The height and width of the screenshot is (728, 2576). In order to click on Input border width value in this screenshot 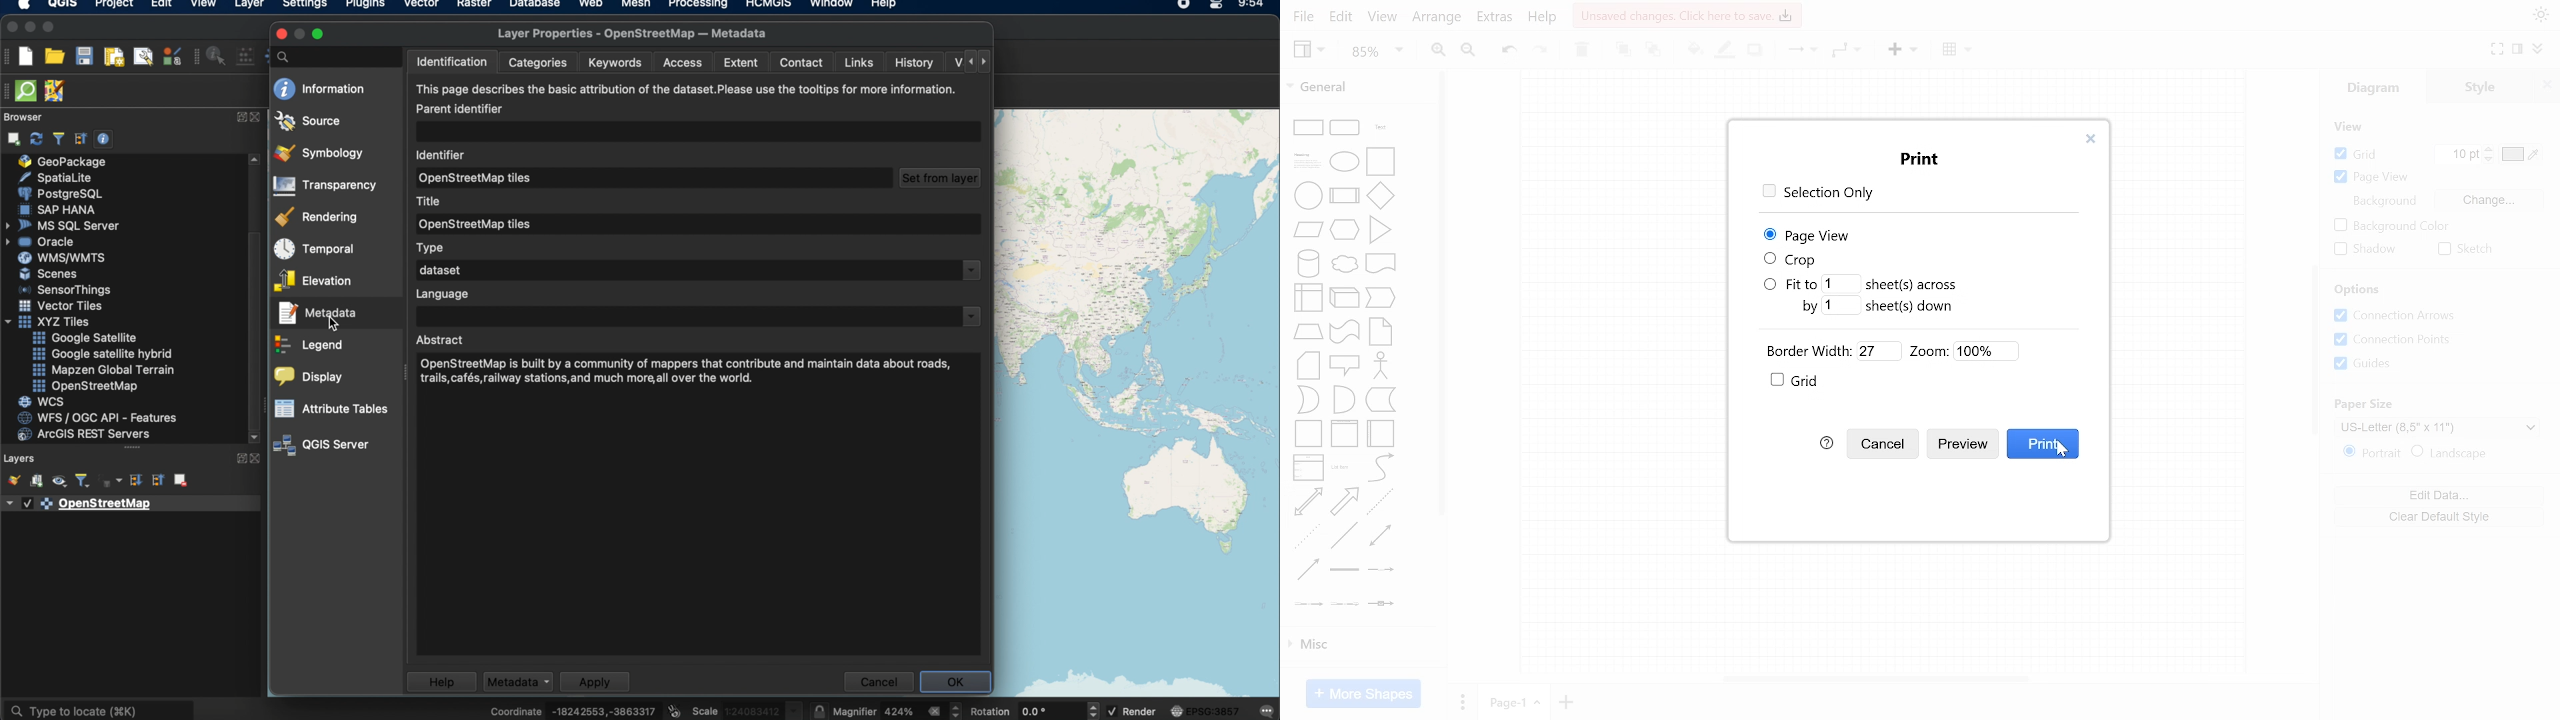, I will do `click(1879, 351)`.